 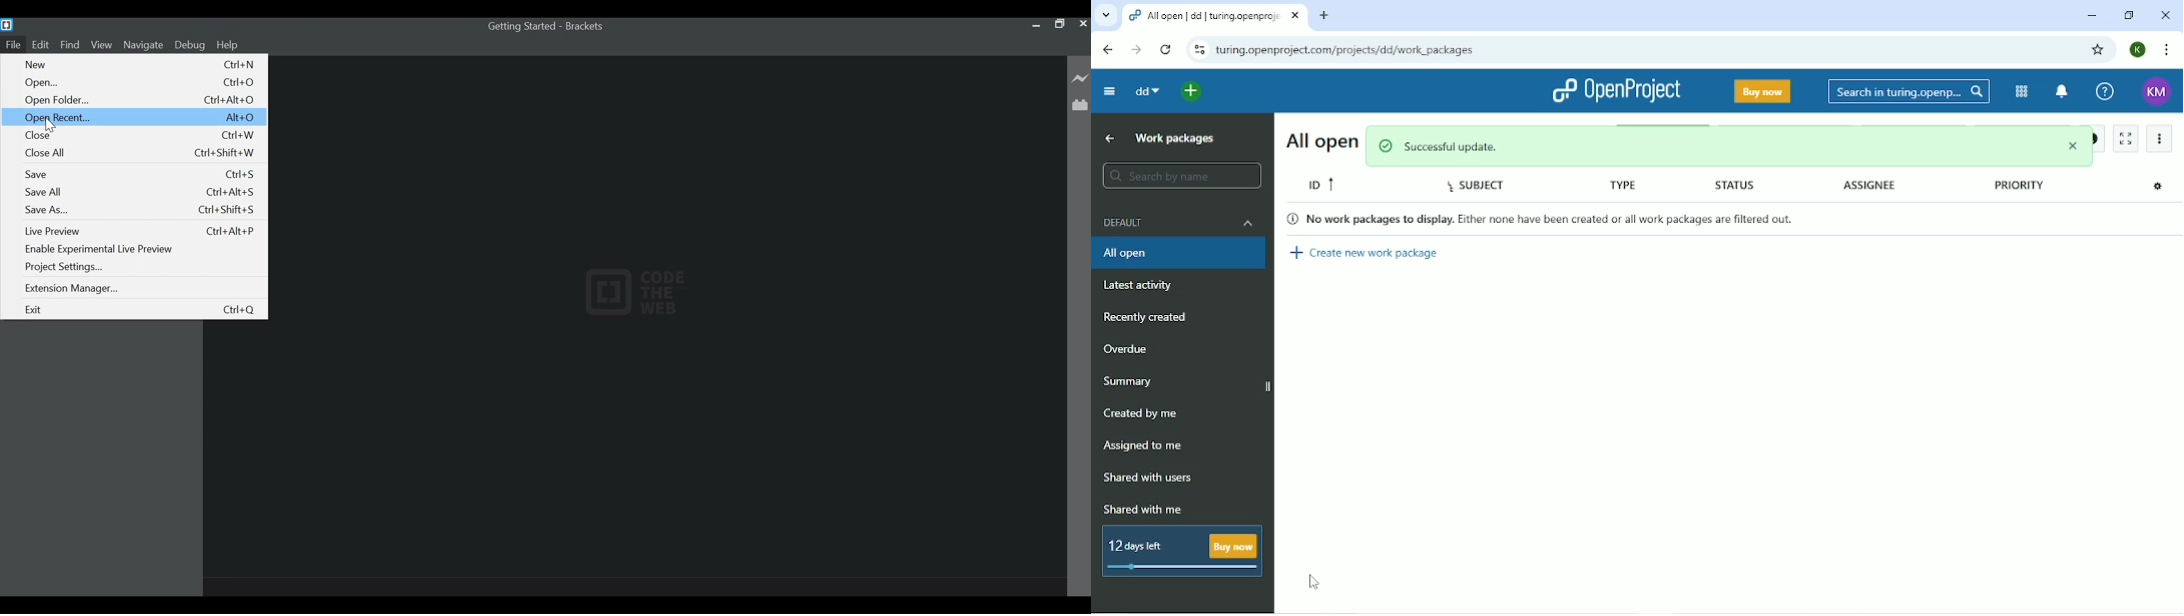 I want to click on Debug, so click(x=190, y=45).